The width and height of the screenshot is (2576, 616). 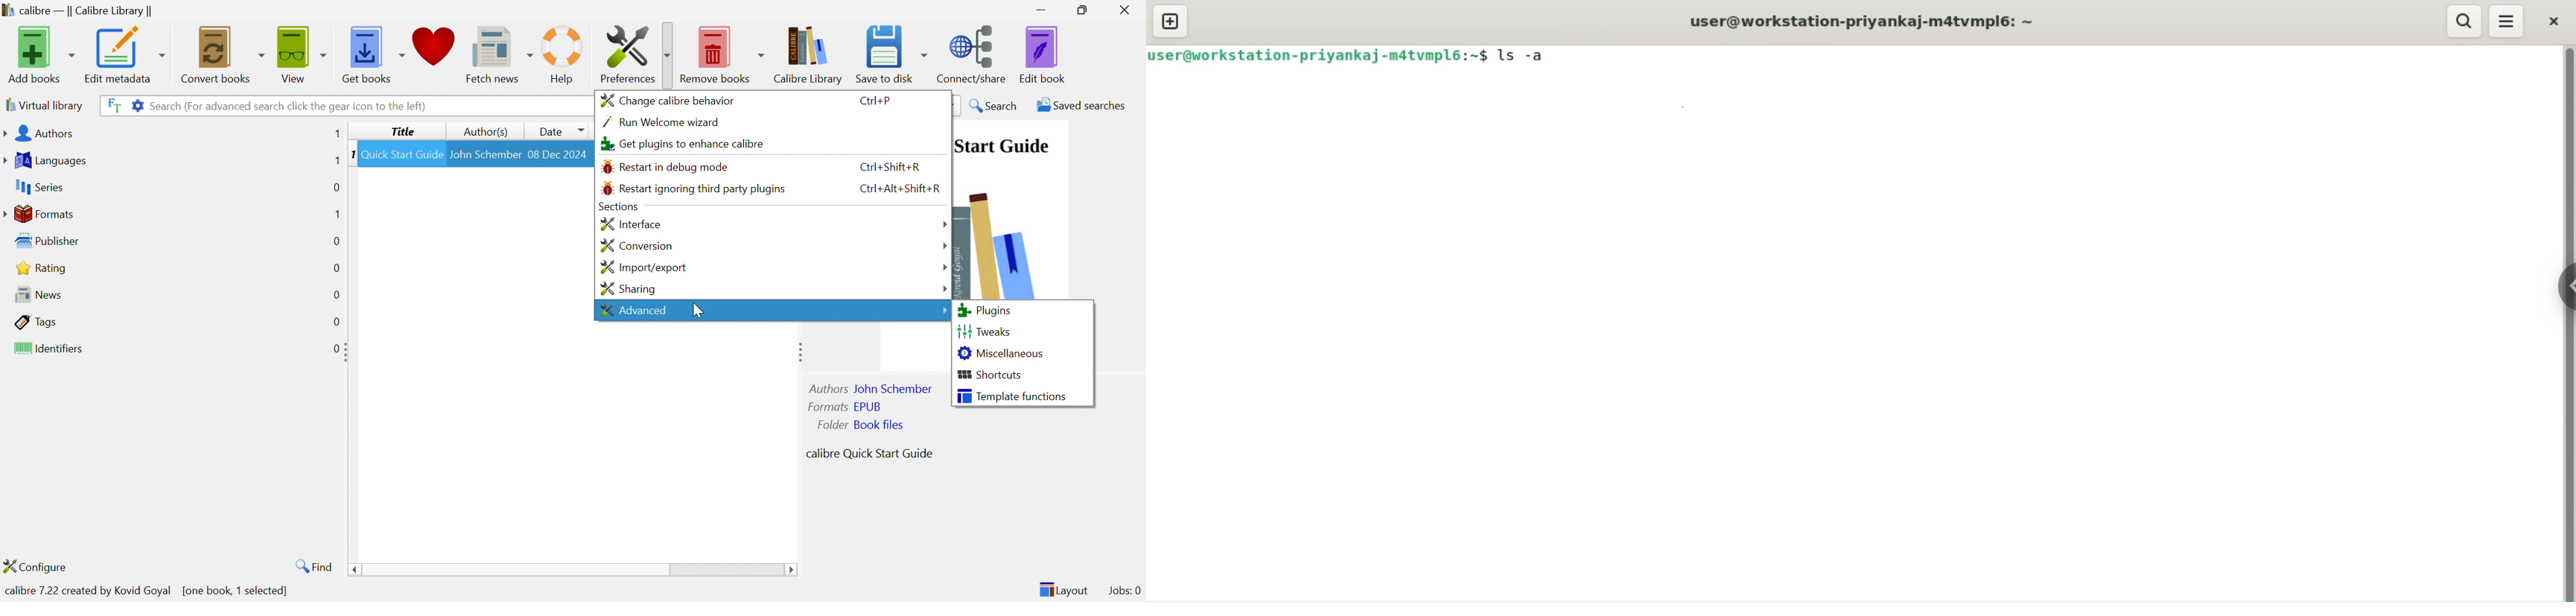 I want to click on 1, so click(x=334, y=161).